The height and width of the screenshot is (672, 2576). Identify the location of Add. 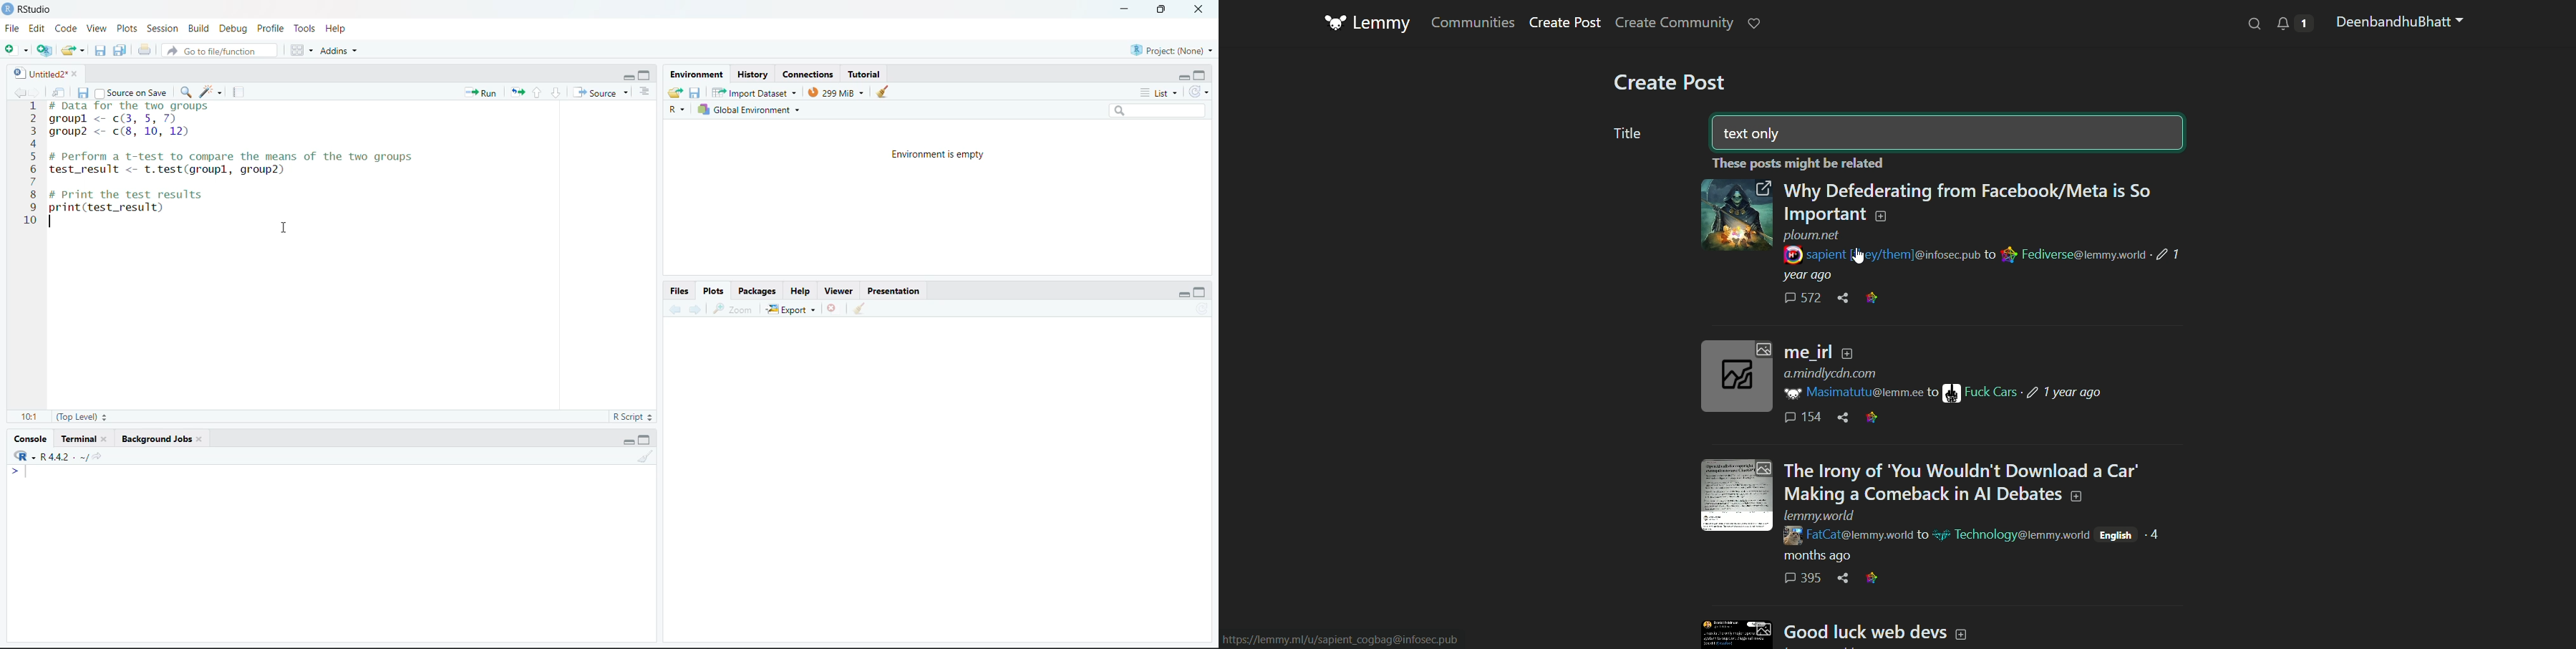
(2076, 496).